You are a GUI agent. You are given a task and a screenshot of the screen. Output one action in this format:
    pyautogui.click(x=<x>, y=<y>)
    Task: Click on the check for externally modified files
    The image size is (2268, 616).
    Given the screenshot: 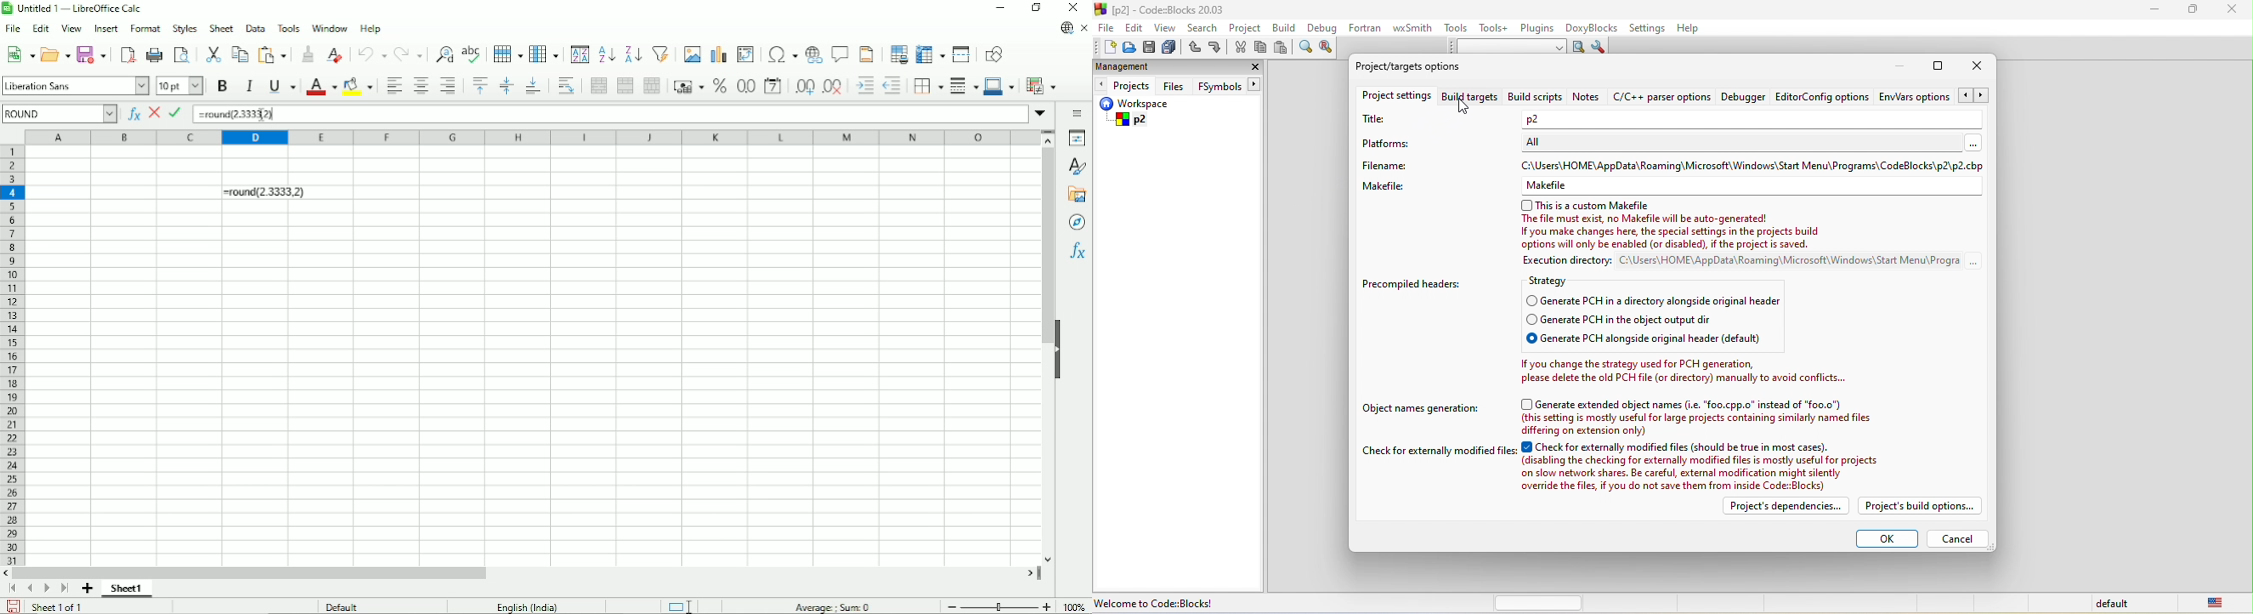 What is the action you would take?
    pyautogui.click(x=1438, y=452)
    